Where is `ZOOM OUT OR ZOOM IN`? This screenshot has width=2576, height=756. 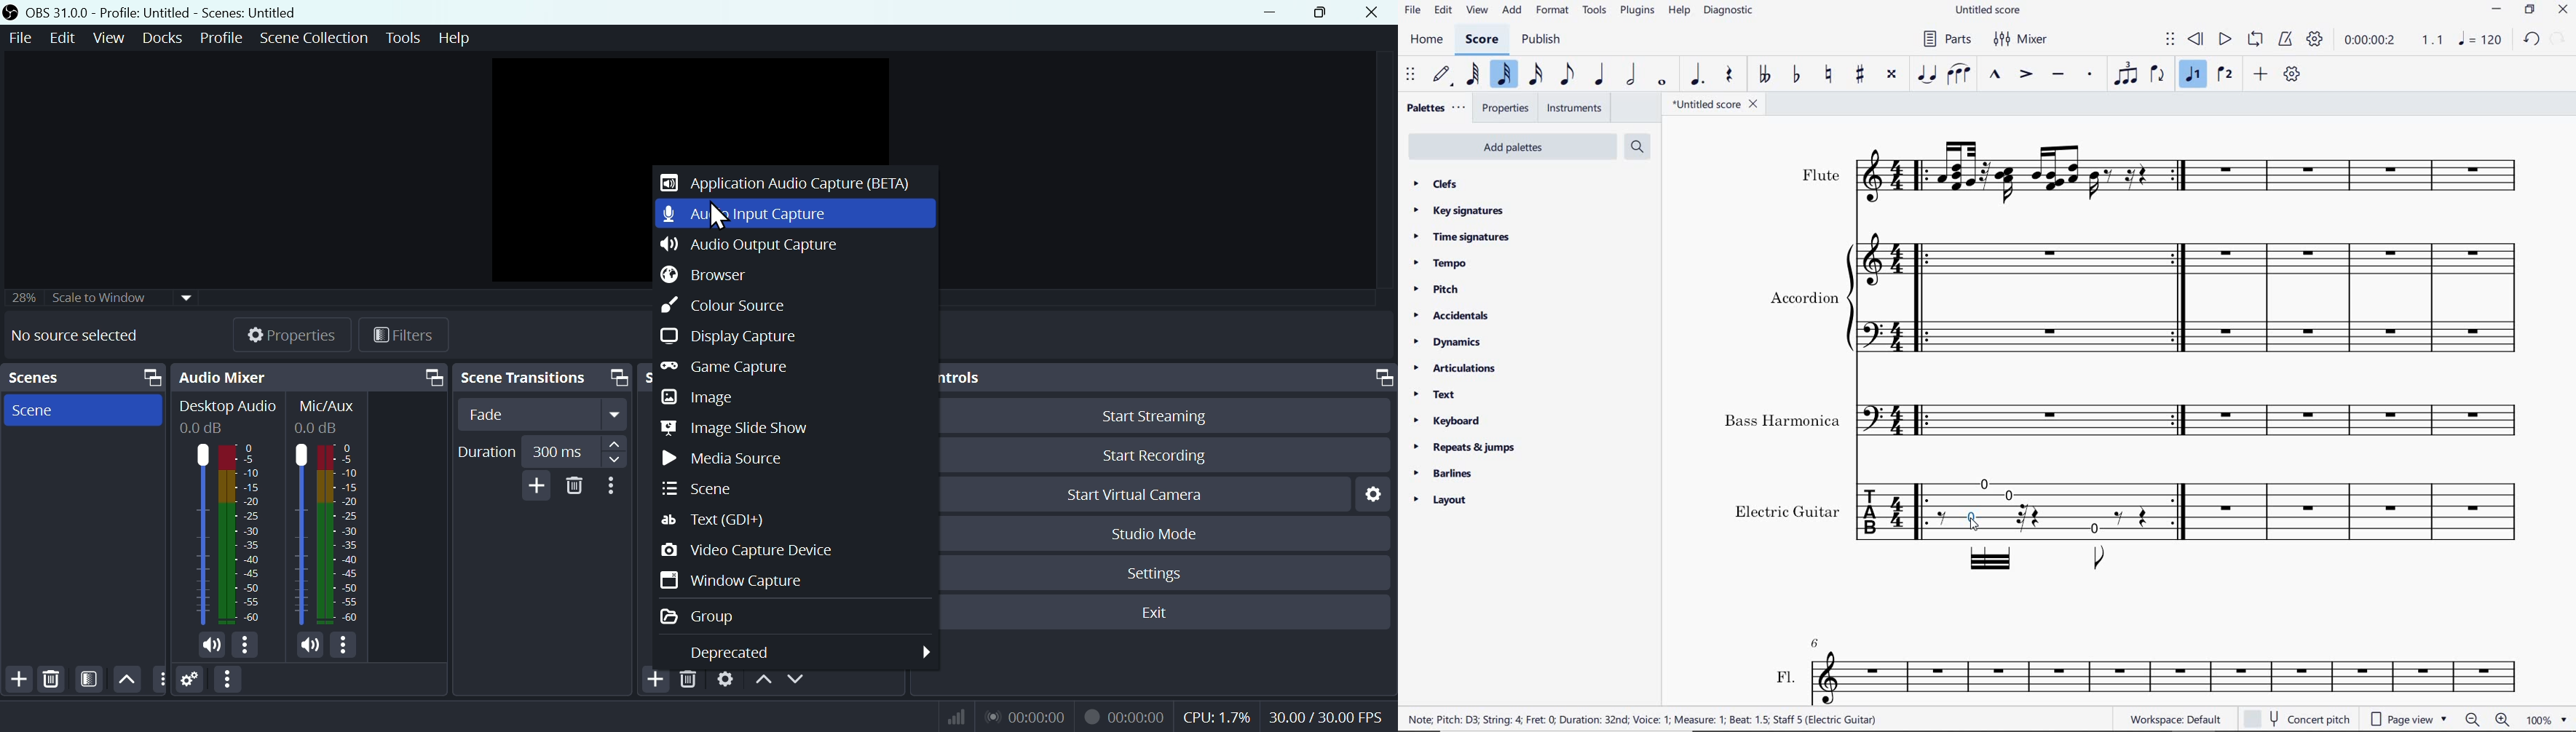 ZOOM OUT OR ZOOM IN is located at coordinates (2488, 719).